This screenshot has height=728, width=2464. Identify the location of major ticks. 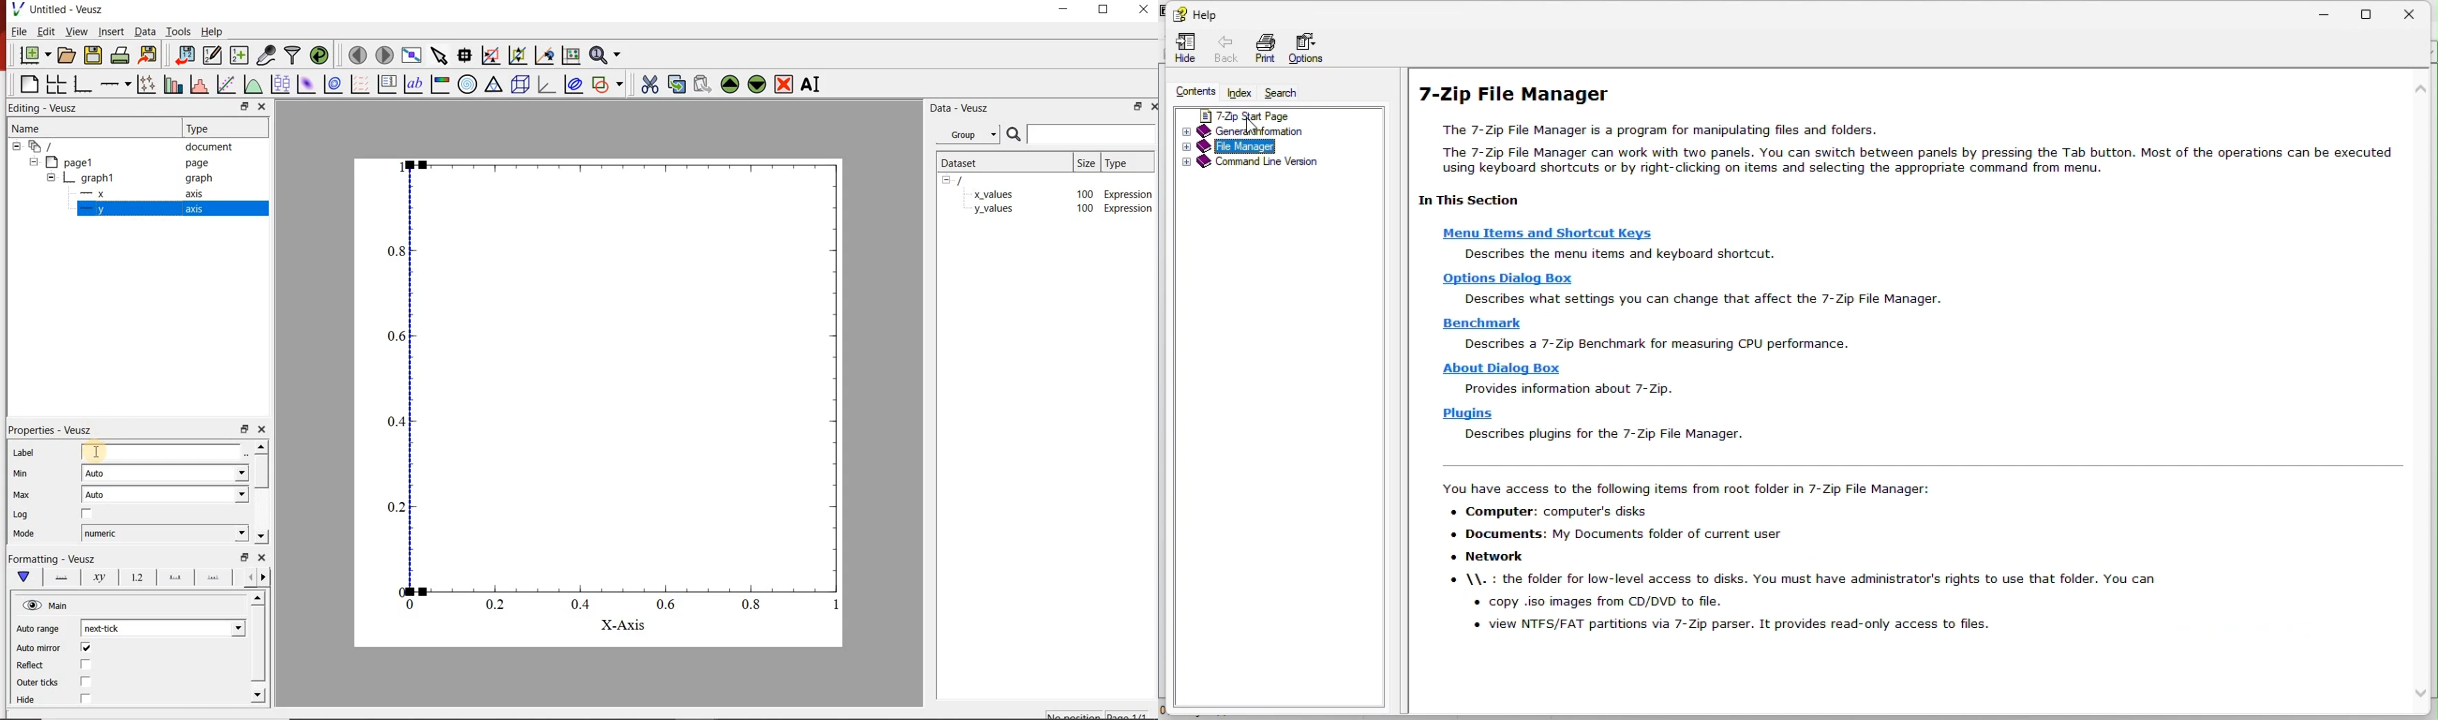
(176, 577).